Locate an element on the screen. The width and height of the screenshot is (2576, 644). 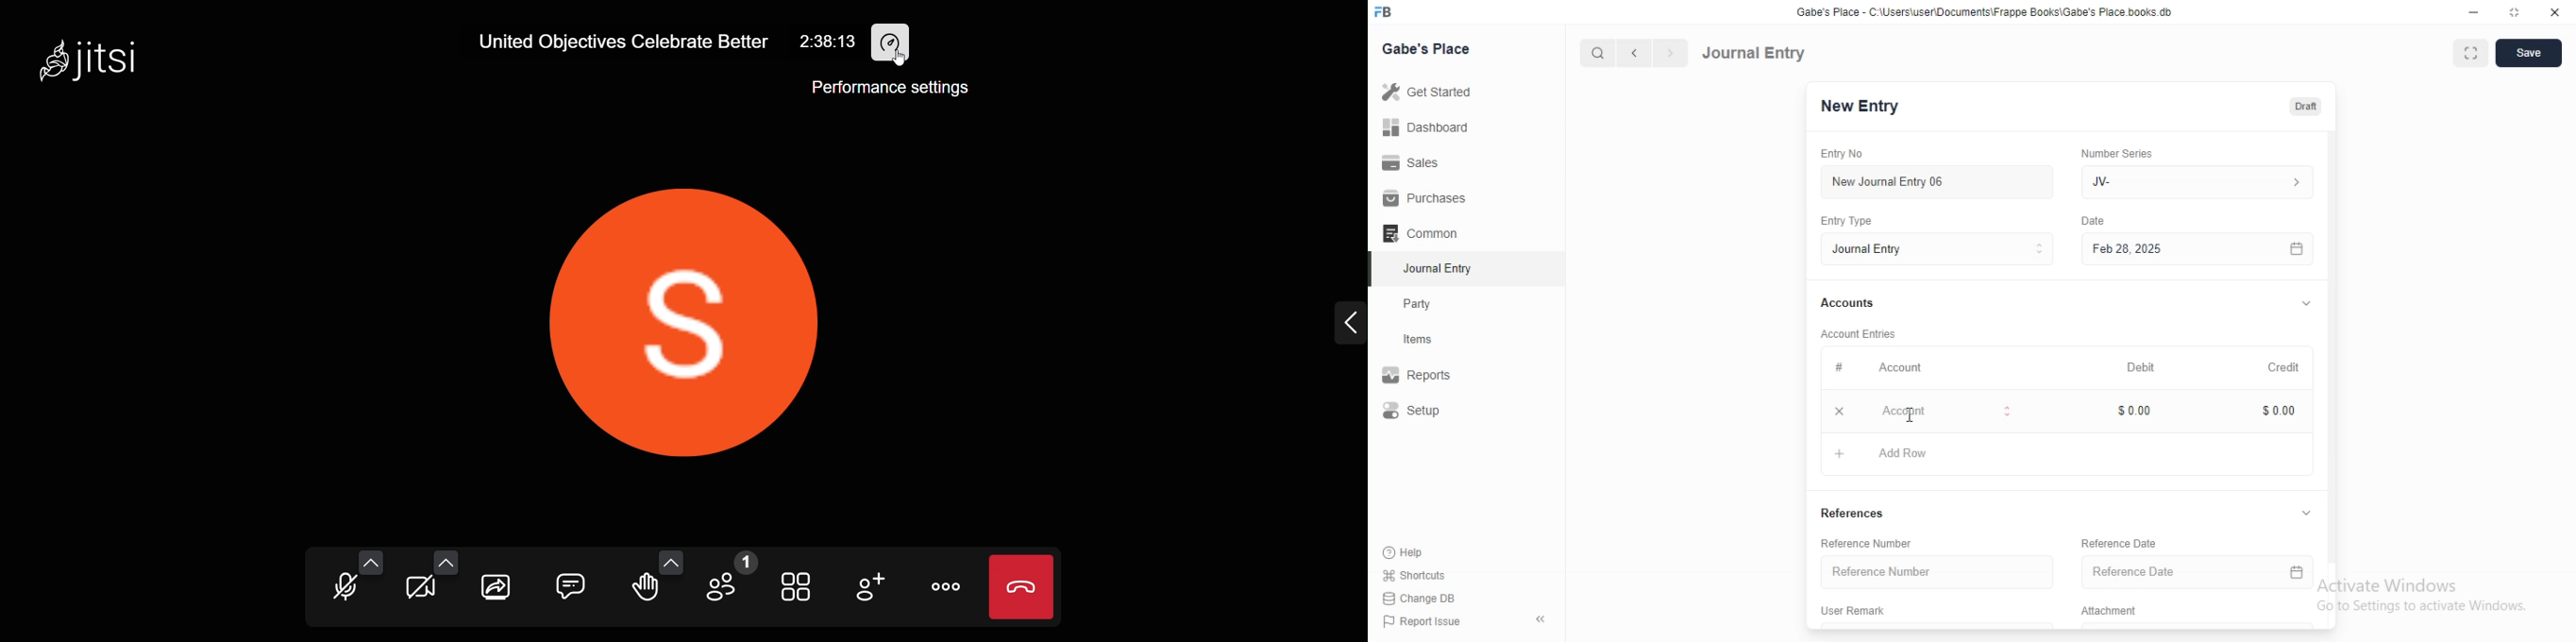
‘Number Series is located at coordinates (2128, 151).